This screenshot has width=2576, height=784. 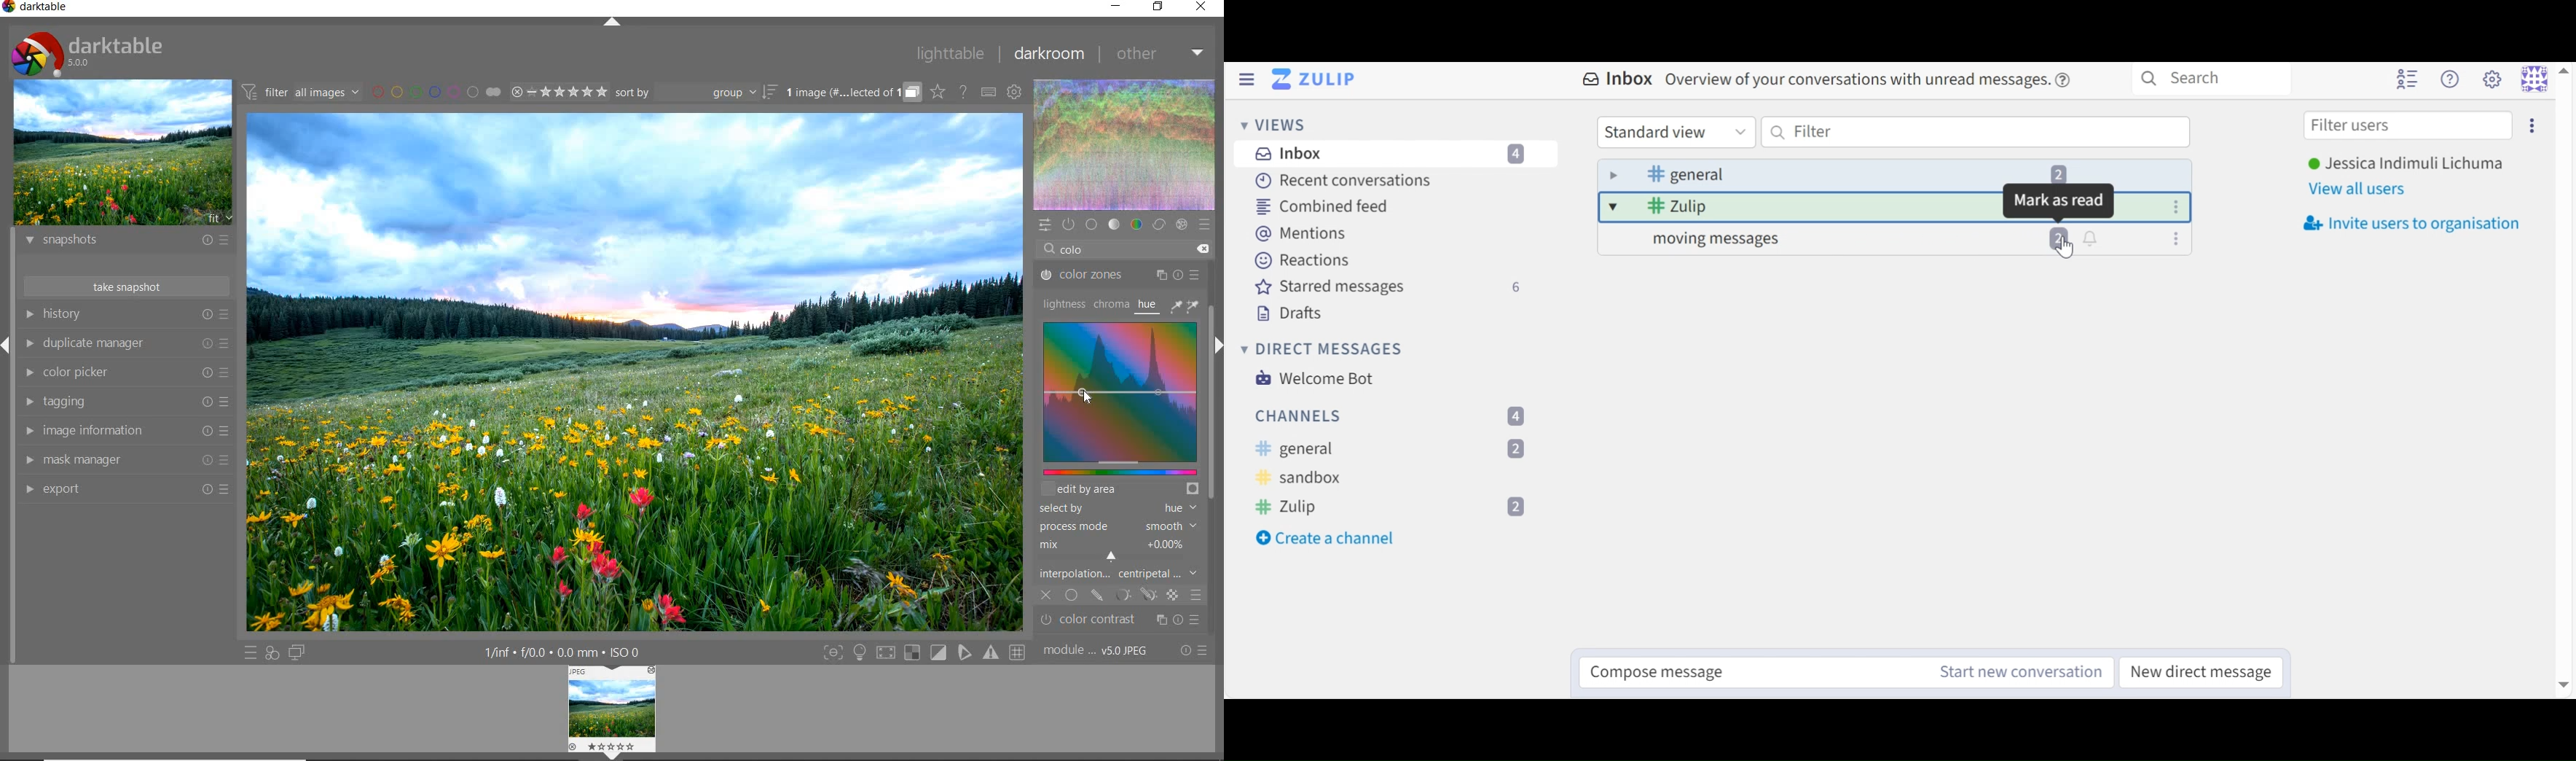 I want to click on Compose message, so click(x=1749, y=671).